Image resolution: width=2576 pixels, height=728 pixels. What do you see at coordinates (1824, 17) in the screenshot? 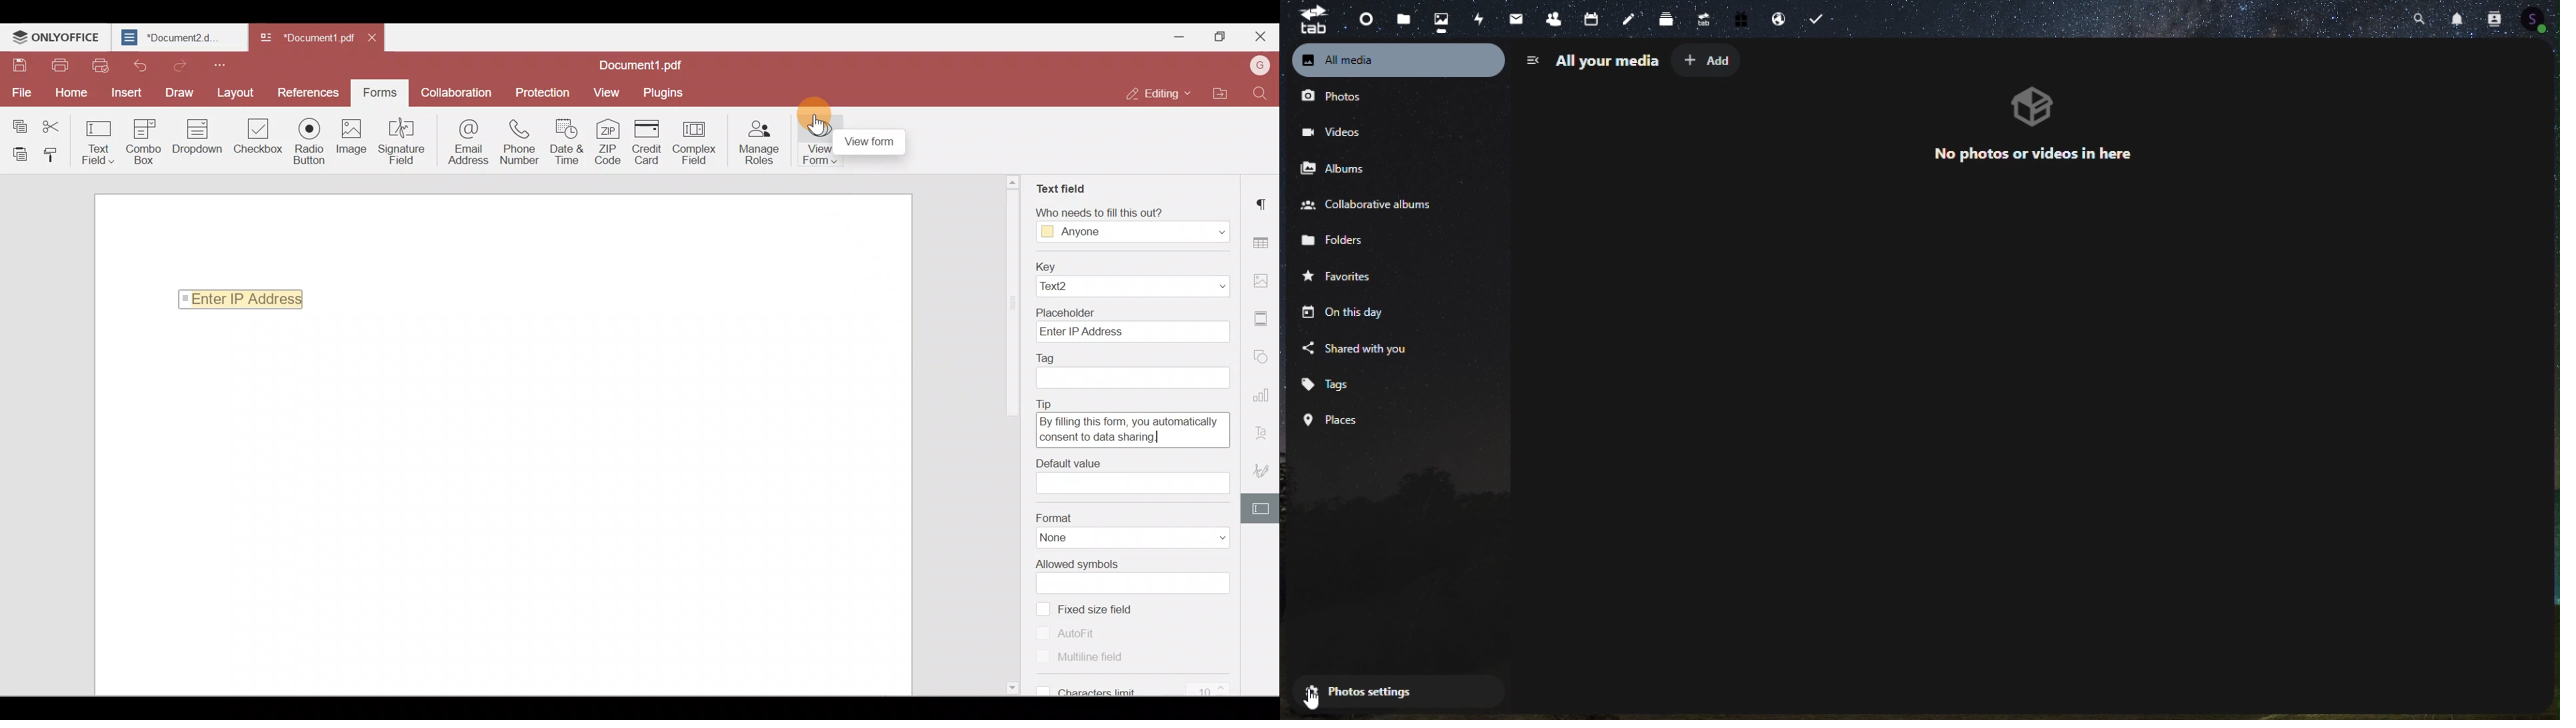
I see `task` at bounding box center [1824, 17].